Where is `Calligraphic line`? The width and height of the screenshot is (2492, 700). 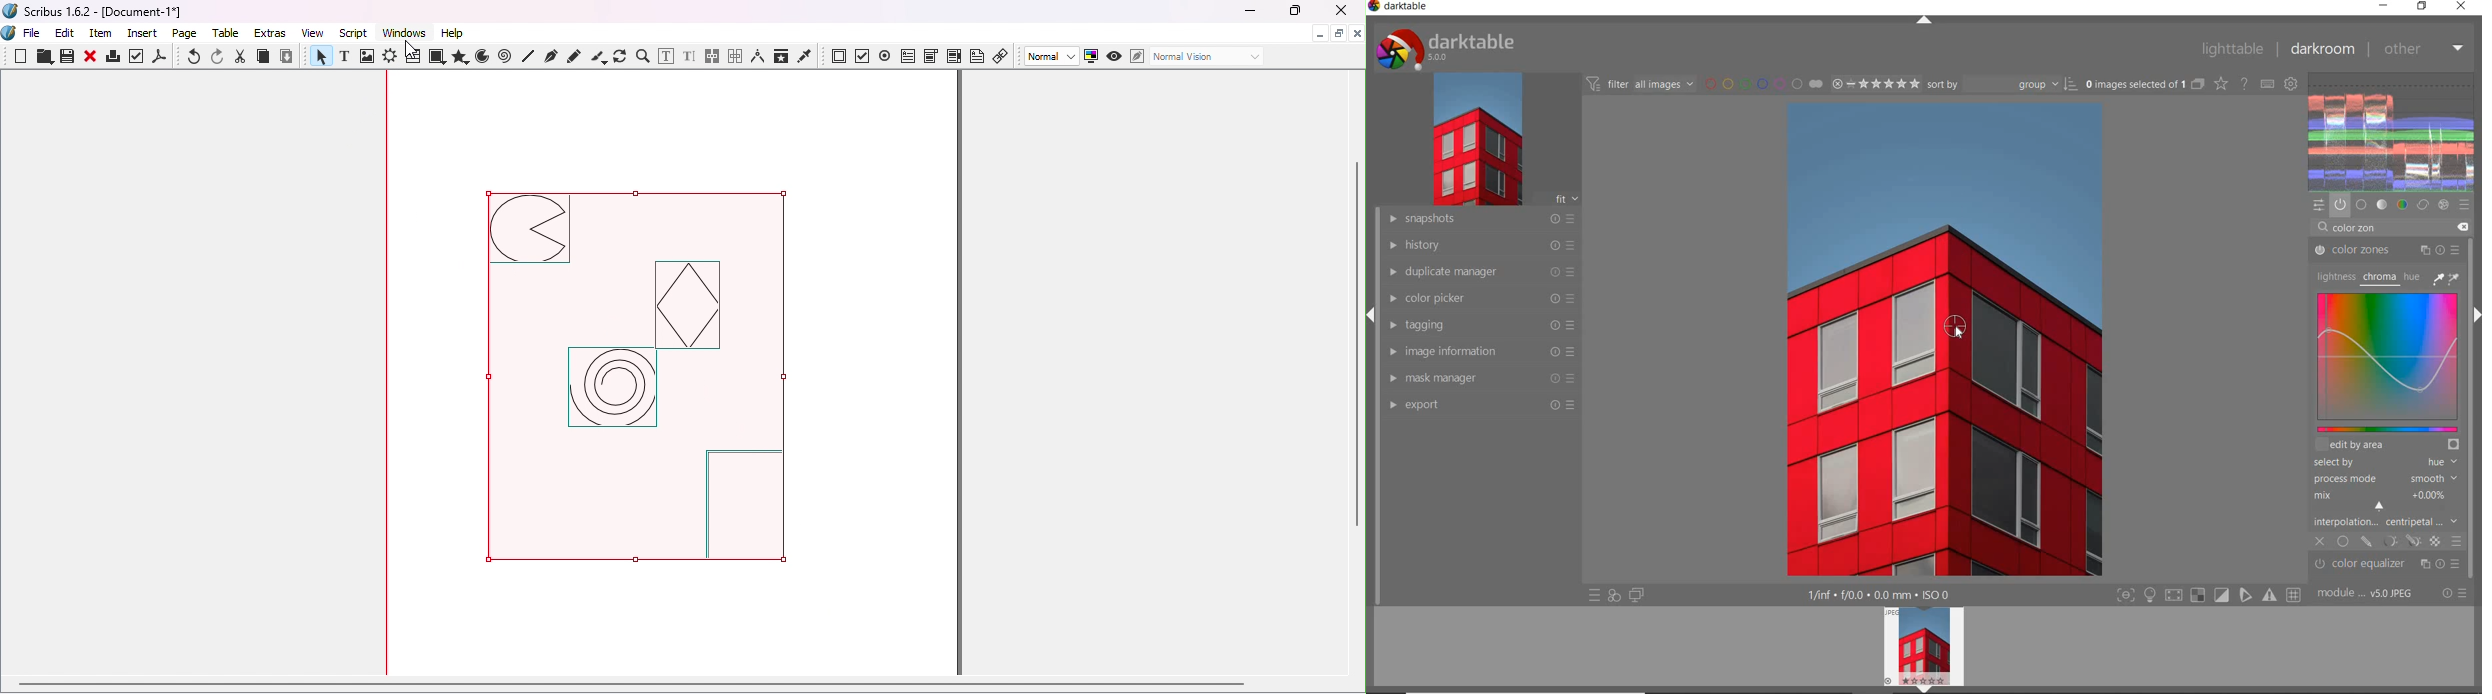
Calligraphic line is located at coordinates (598, 57).